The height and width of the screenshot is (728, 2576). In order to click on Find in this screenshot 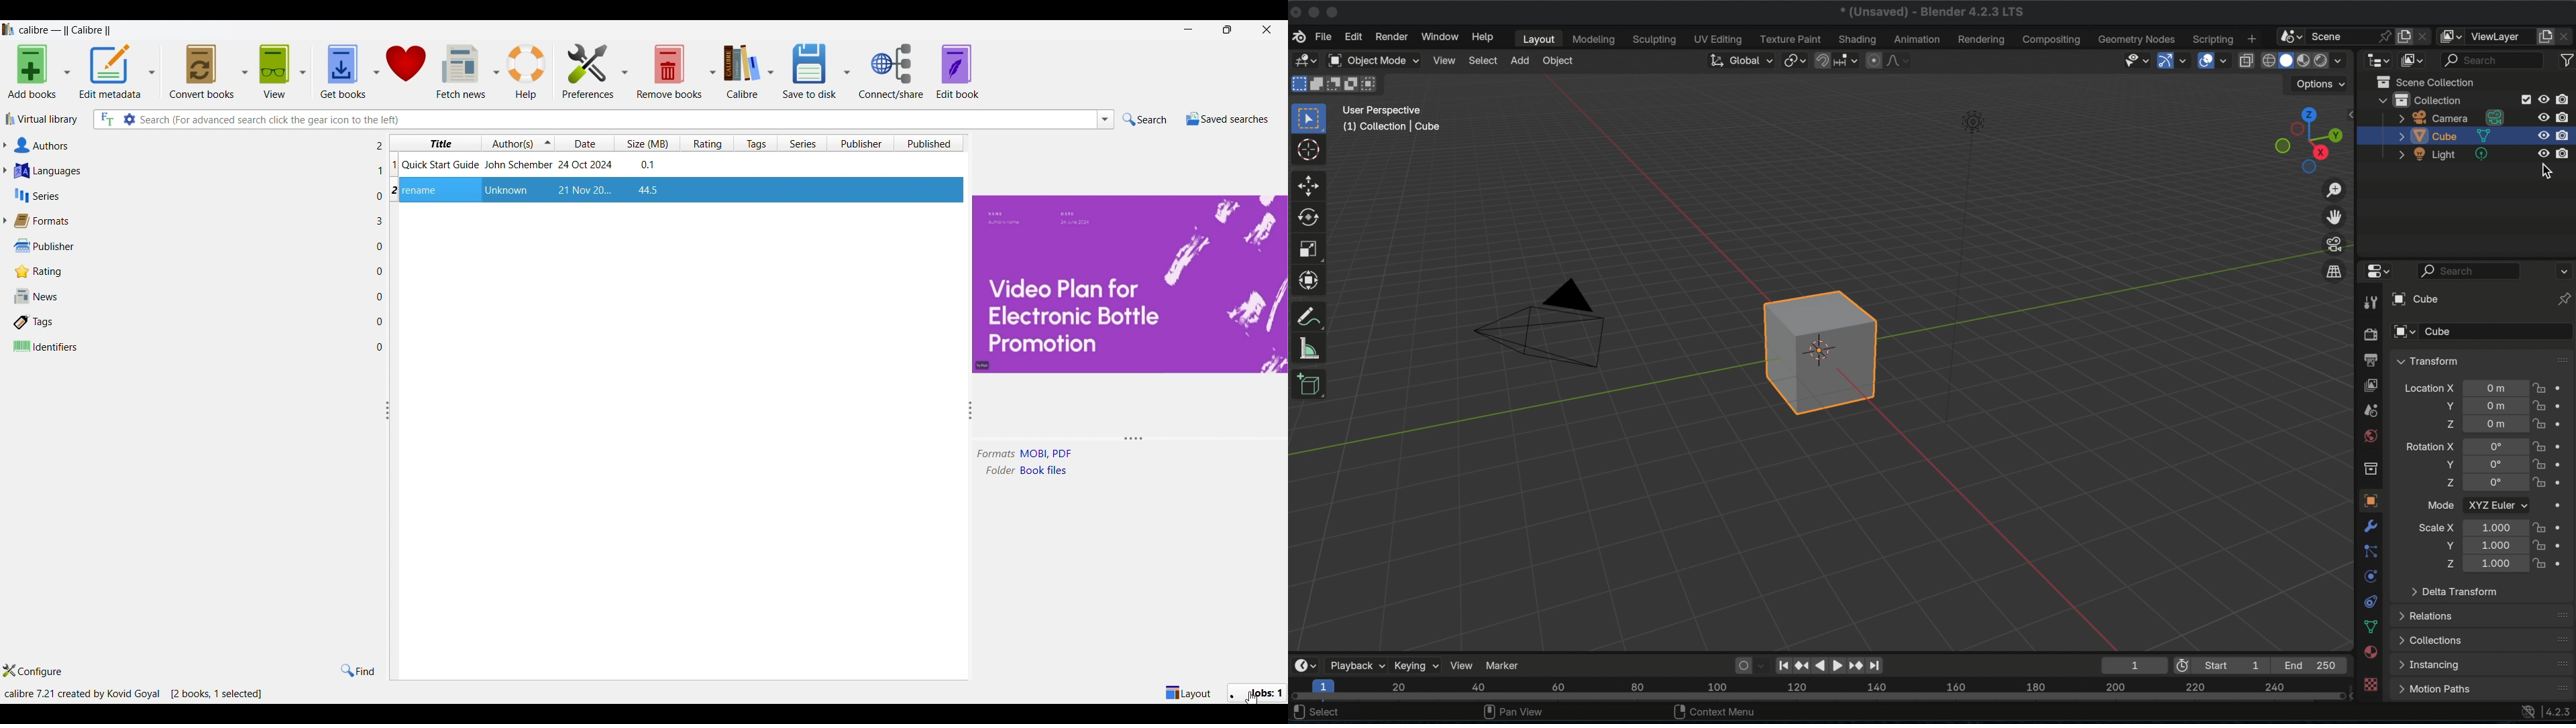, I will do `click(358, 672)`.